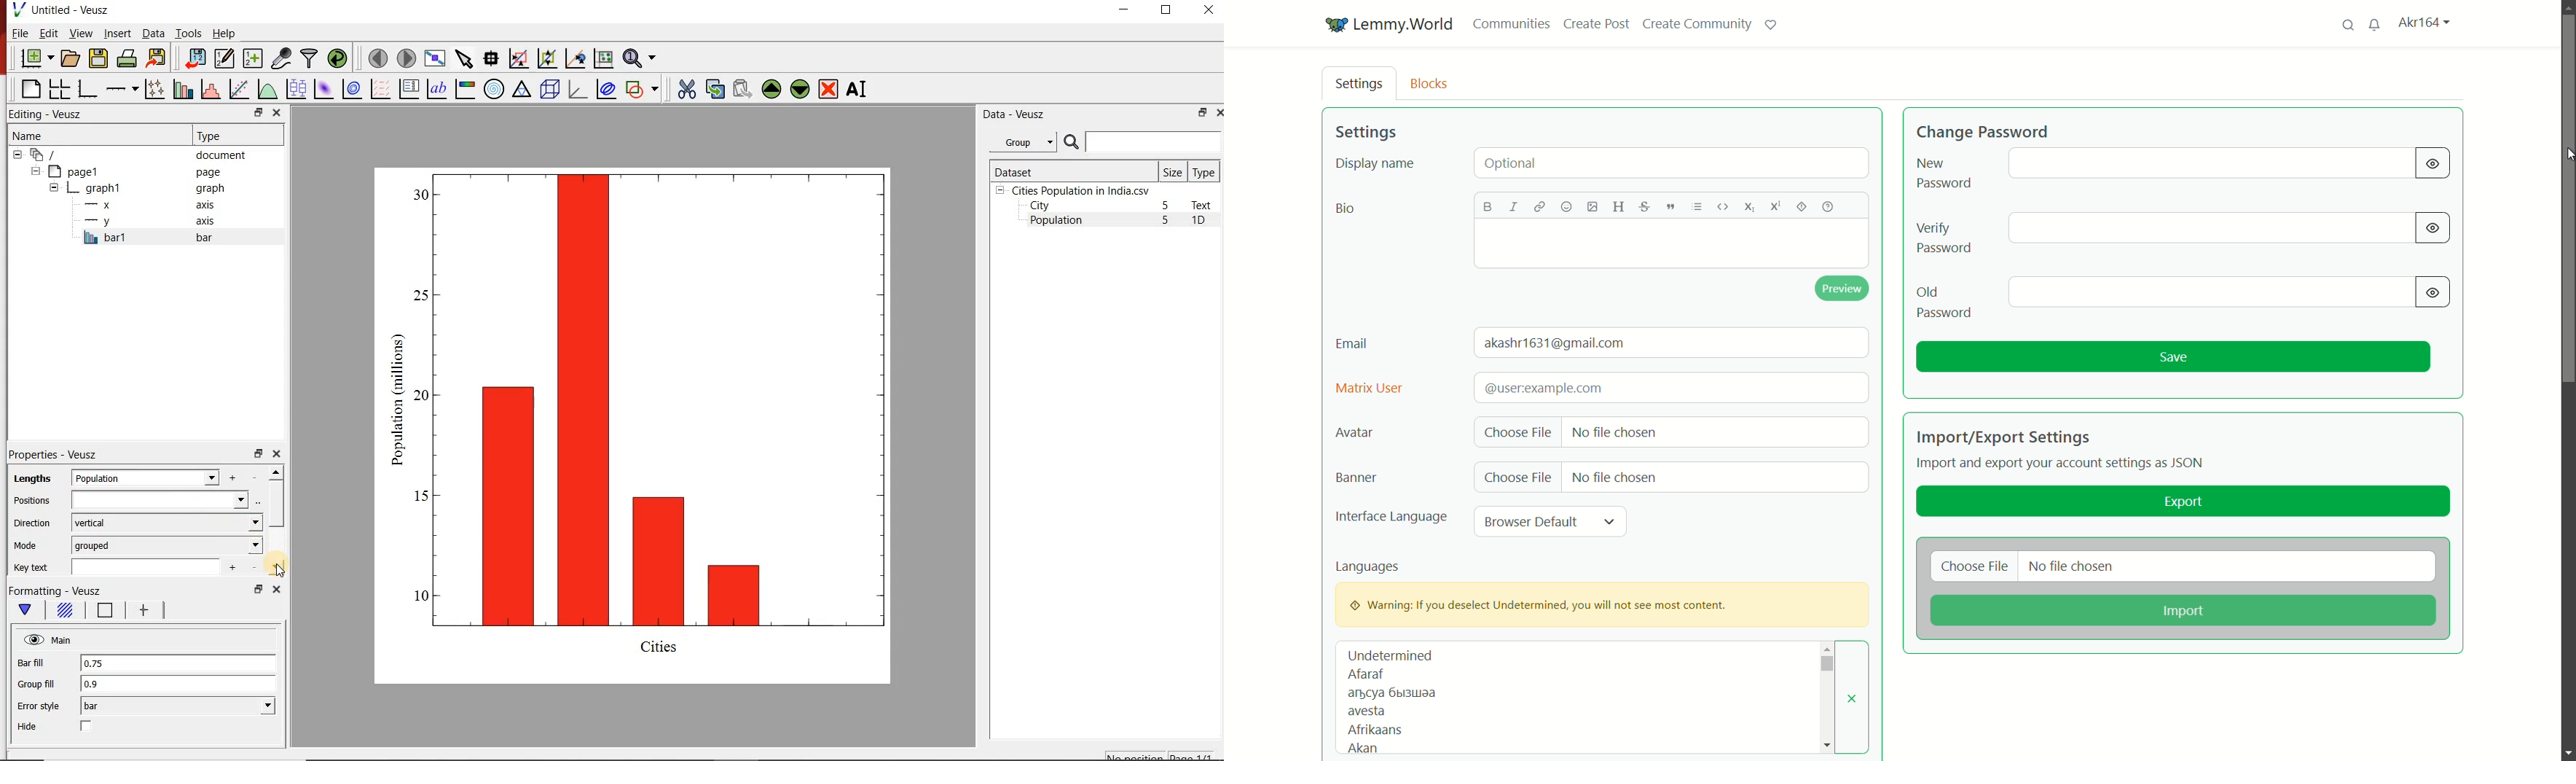  What do you see at coordinates (2433, 163) in the screenshot?
I see `hide/unhide` at bounding box center [2433, 163].